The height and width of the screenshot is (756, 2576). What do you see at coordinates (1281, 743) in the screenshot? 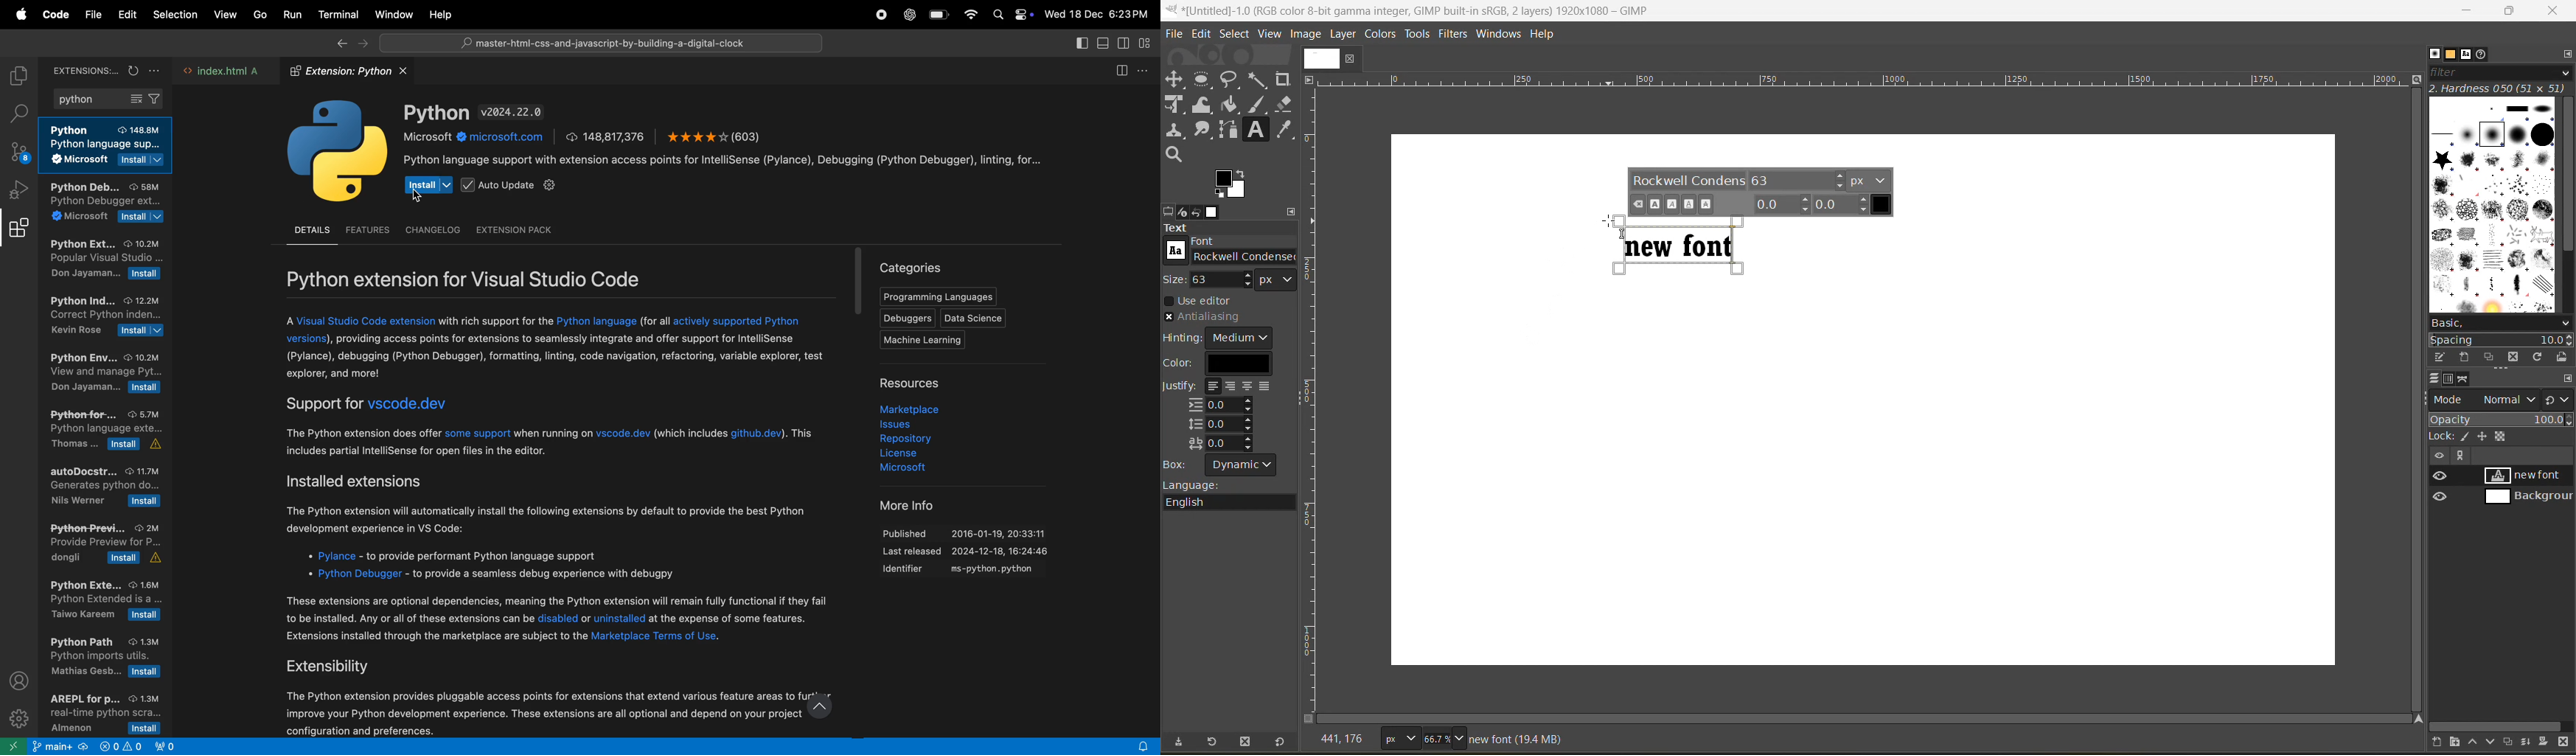
I see `reset tool preset` at bounding box center [1281, 743].